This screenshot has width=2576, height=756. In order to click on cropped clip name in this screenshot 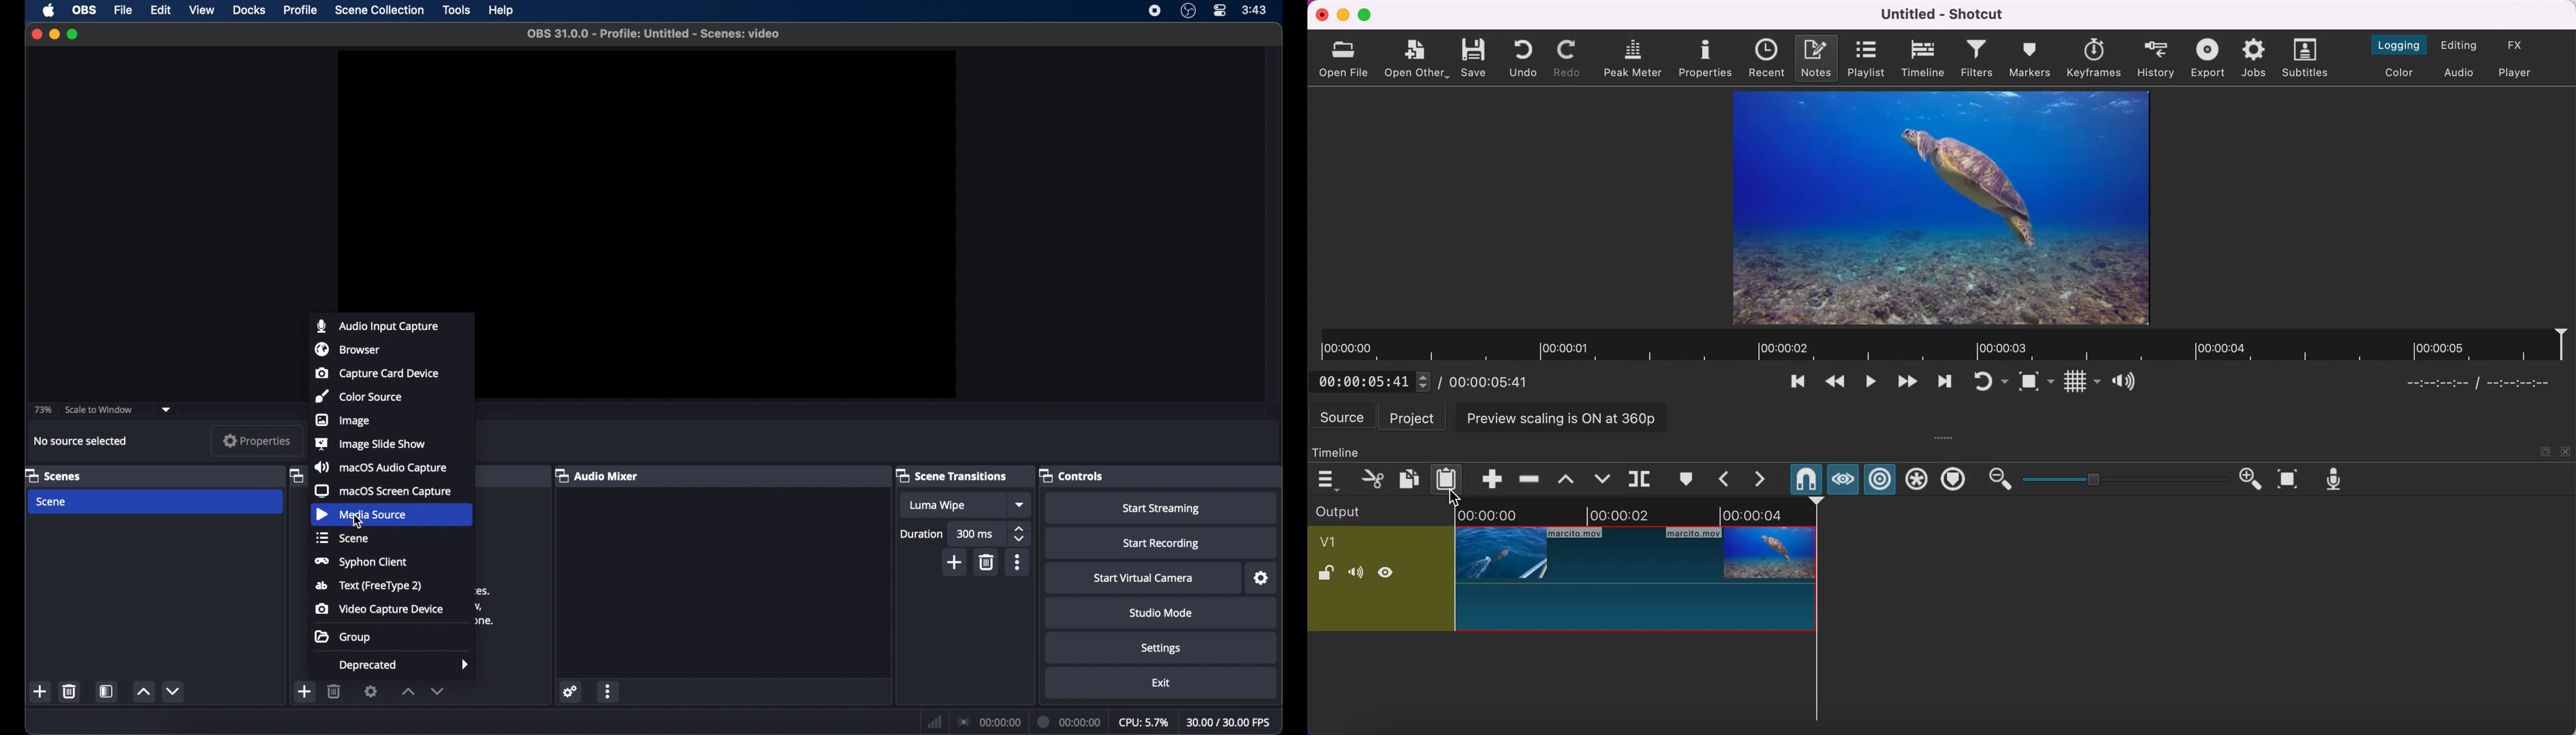, I will do `click(1332, 541)`.